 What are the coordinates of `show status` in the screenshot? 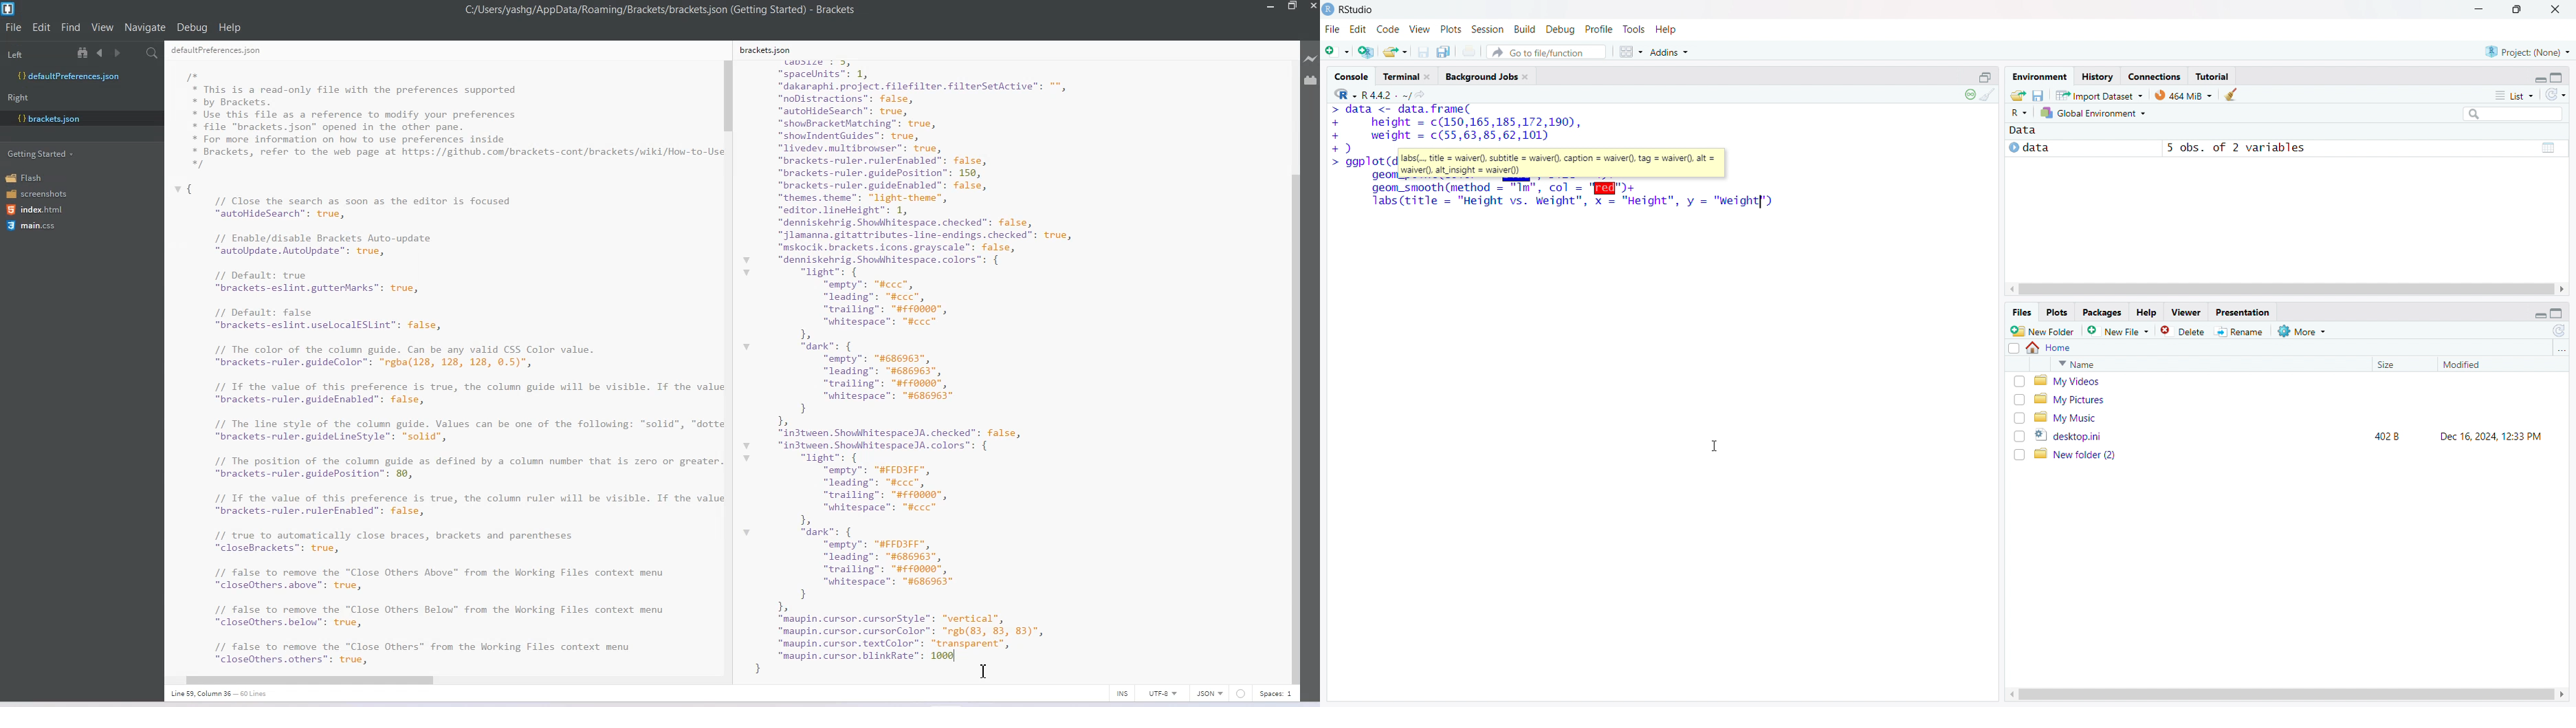 It's located at (1970, 94).